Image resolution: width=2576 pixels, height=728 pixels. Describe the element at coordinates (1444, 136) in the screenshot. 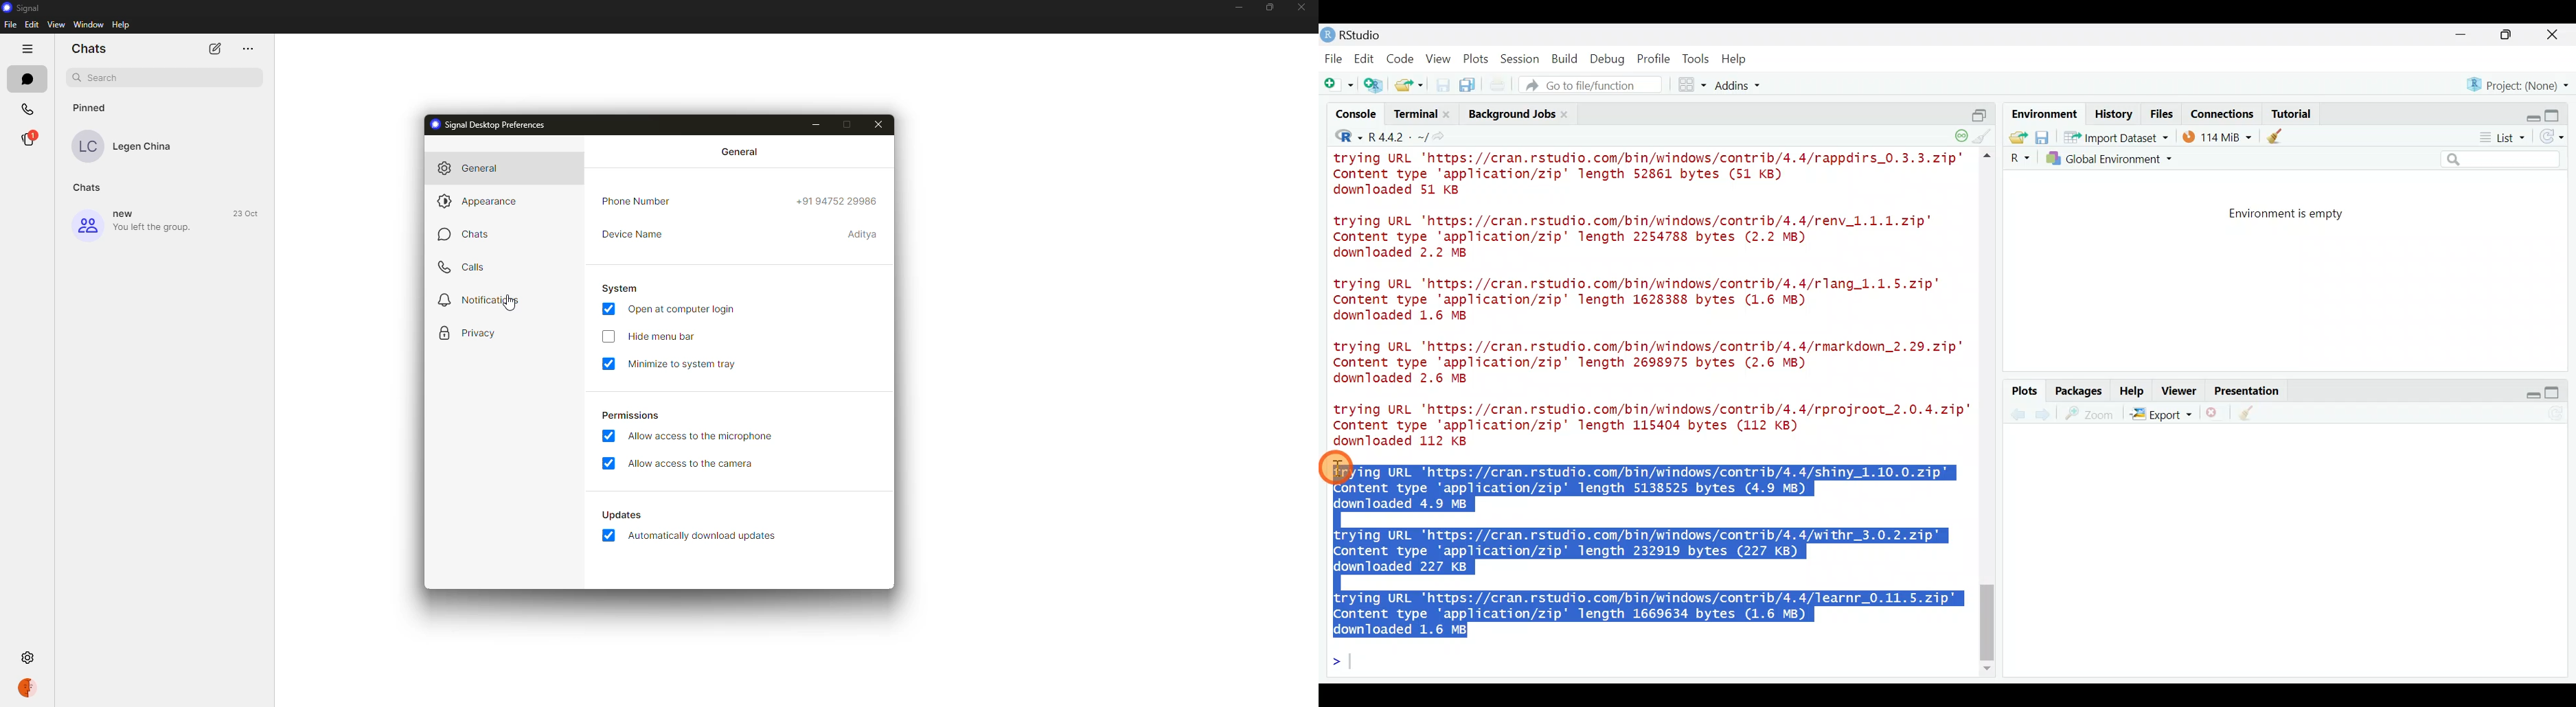

I see `view the current working directory` at that location.